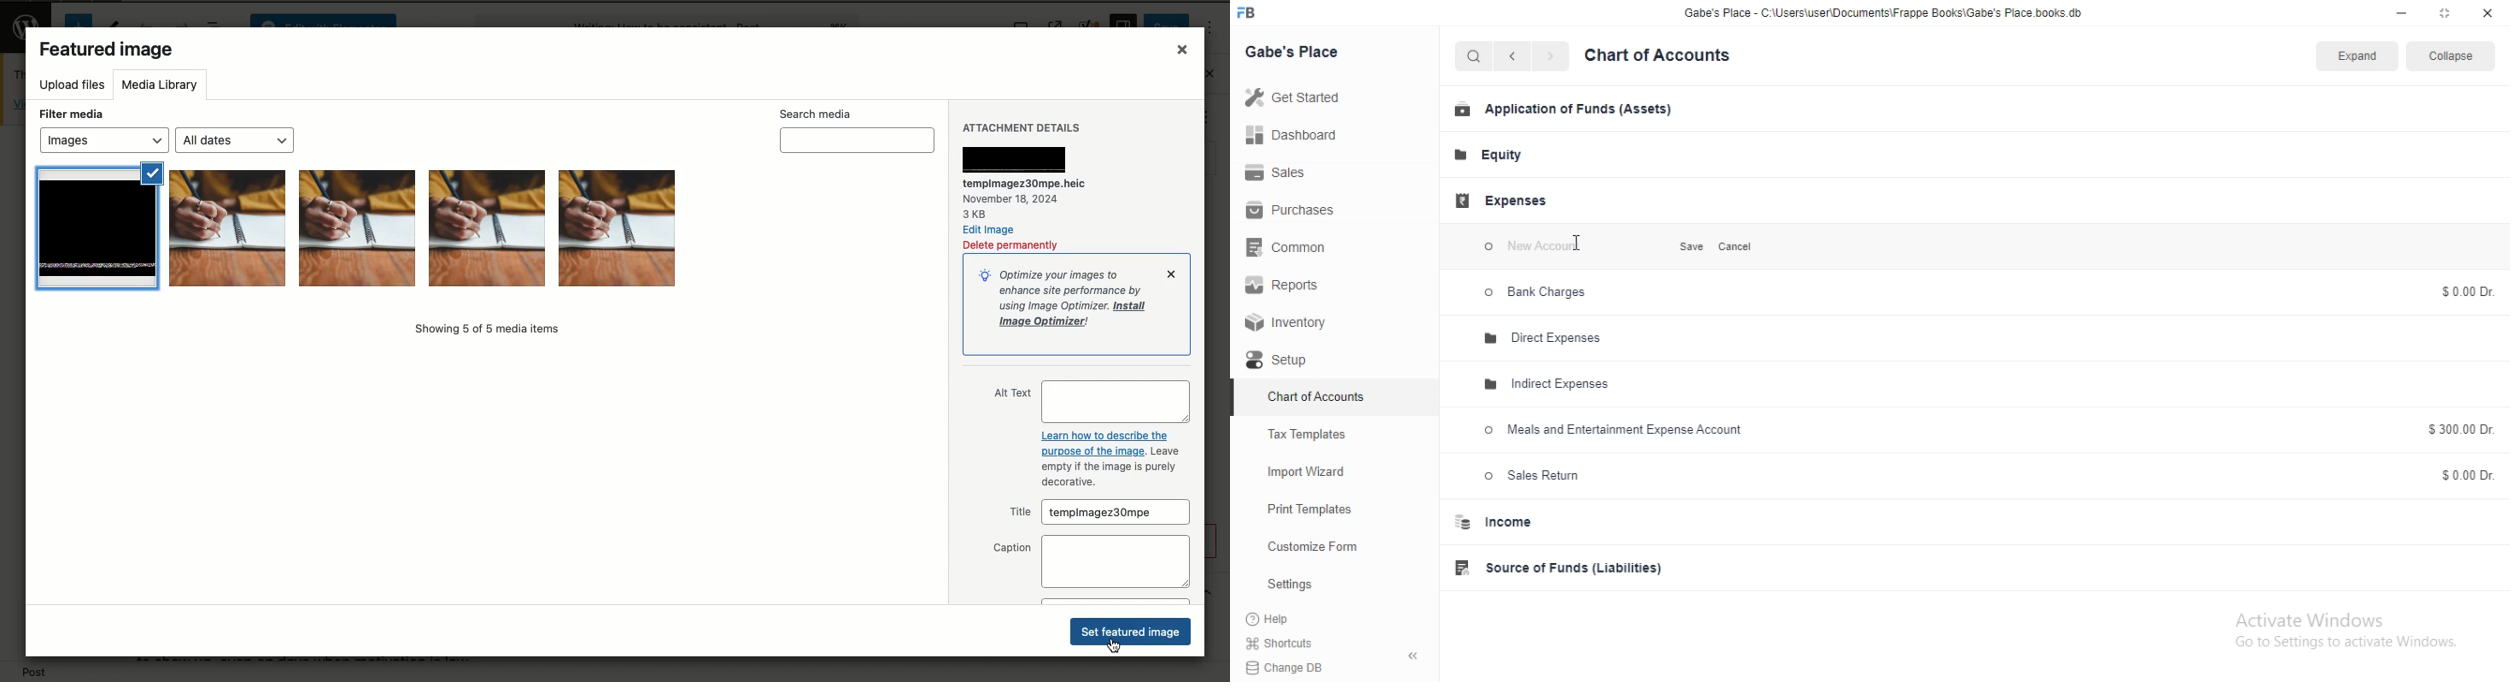 The height and width of the screenshot is (700, 2520). What do you see at coordinates (1886, 16) in the screenshot?
I see `Gabe's Place - C\Users\userDocuments\Frappe Books\Gabe's Place.books.db.` at bounding box center [1886, 16].